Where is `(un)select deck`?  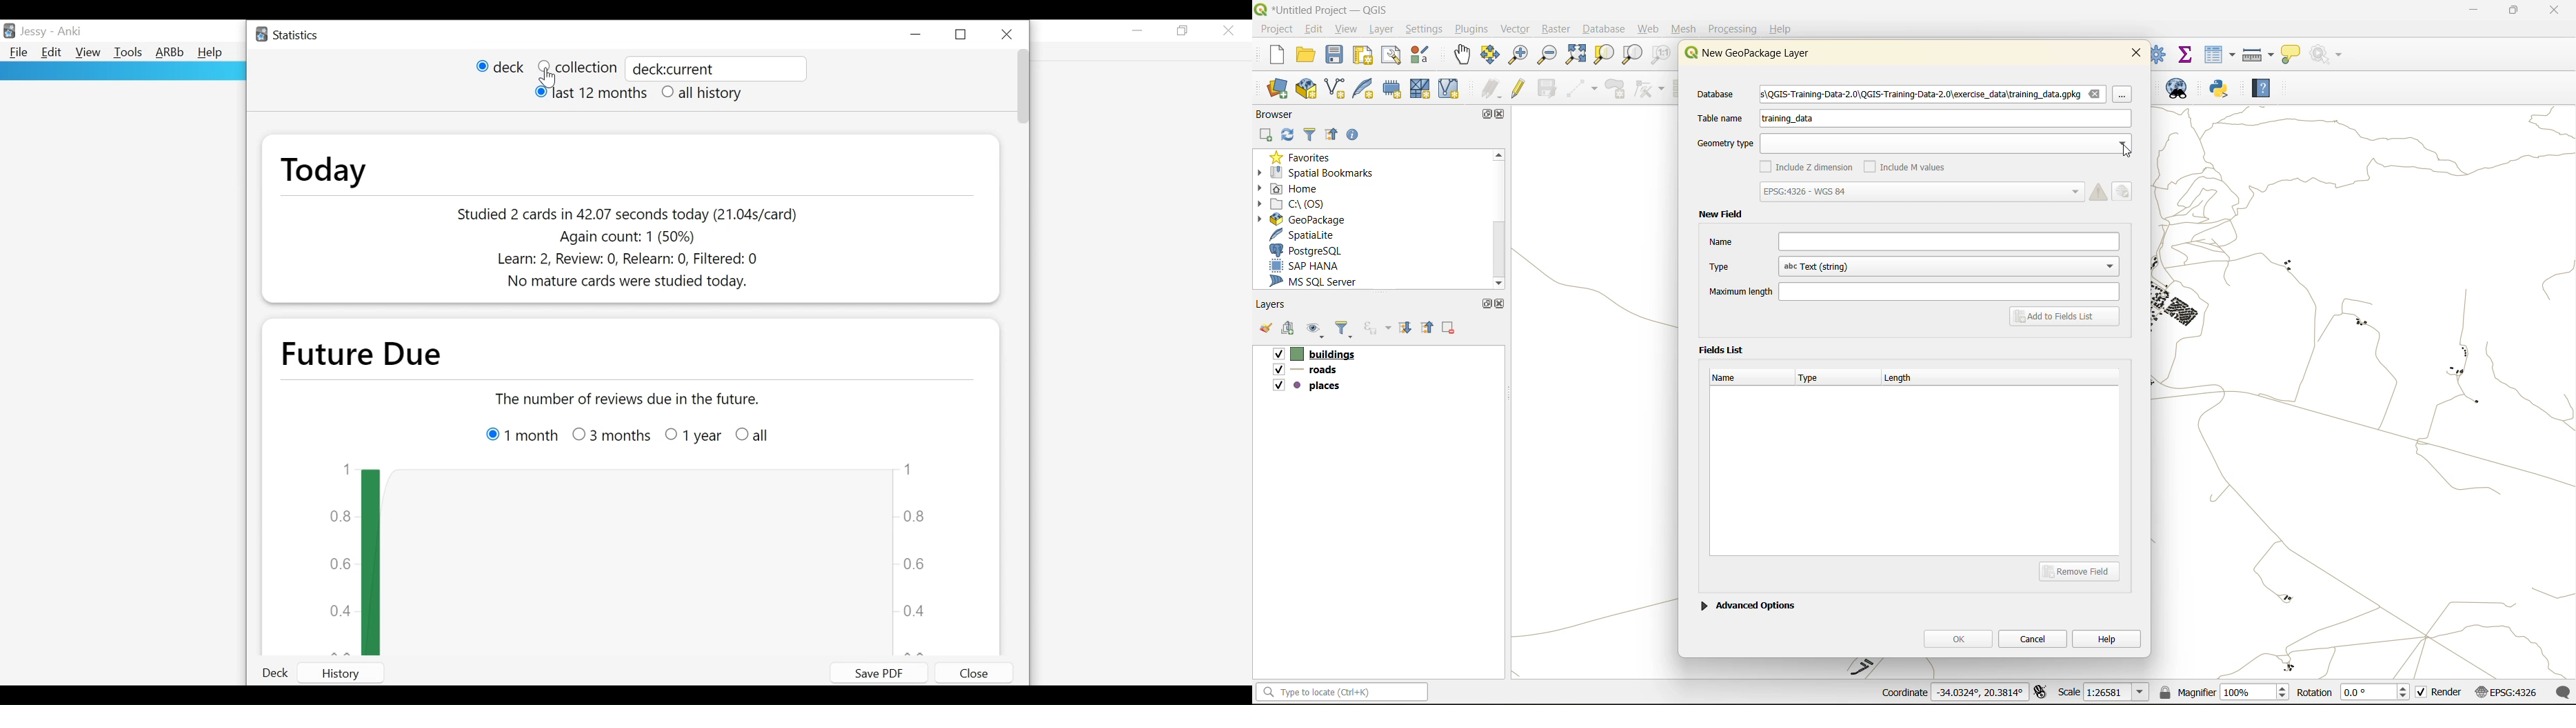 (un)select deck is located at coordinates (500, 68).